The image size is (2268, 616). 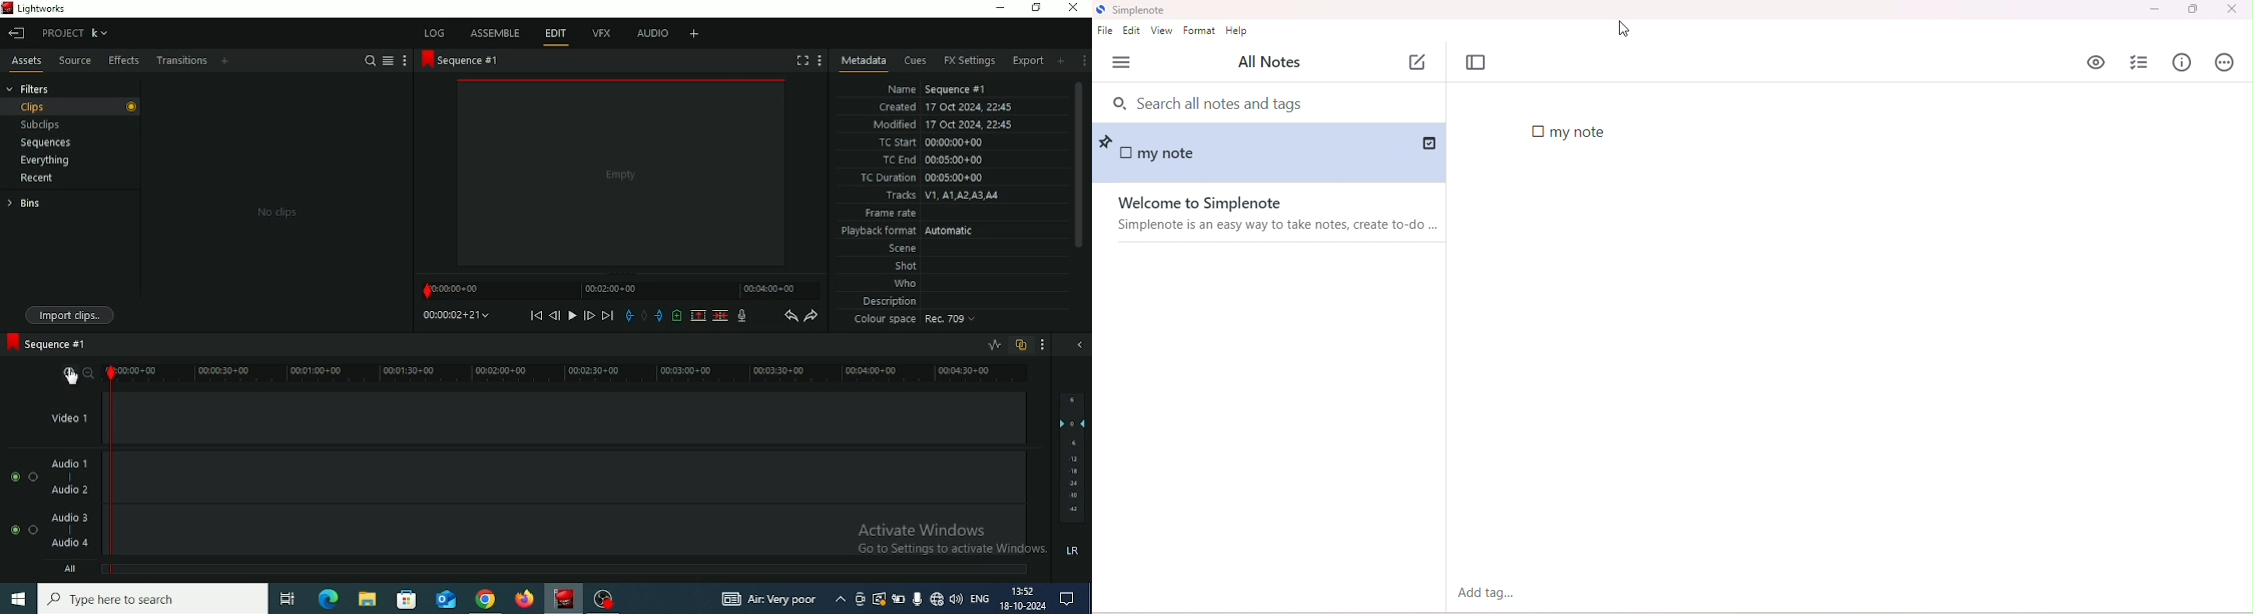 I want to click on Frame rate, so click(x=891, y=214).